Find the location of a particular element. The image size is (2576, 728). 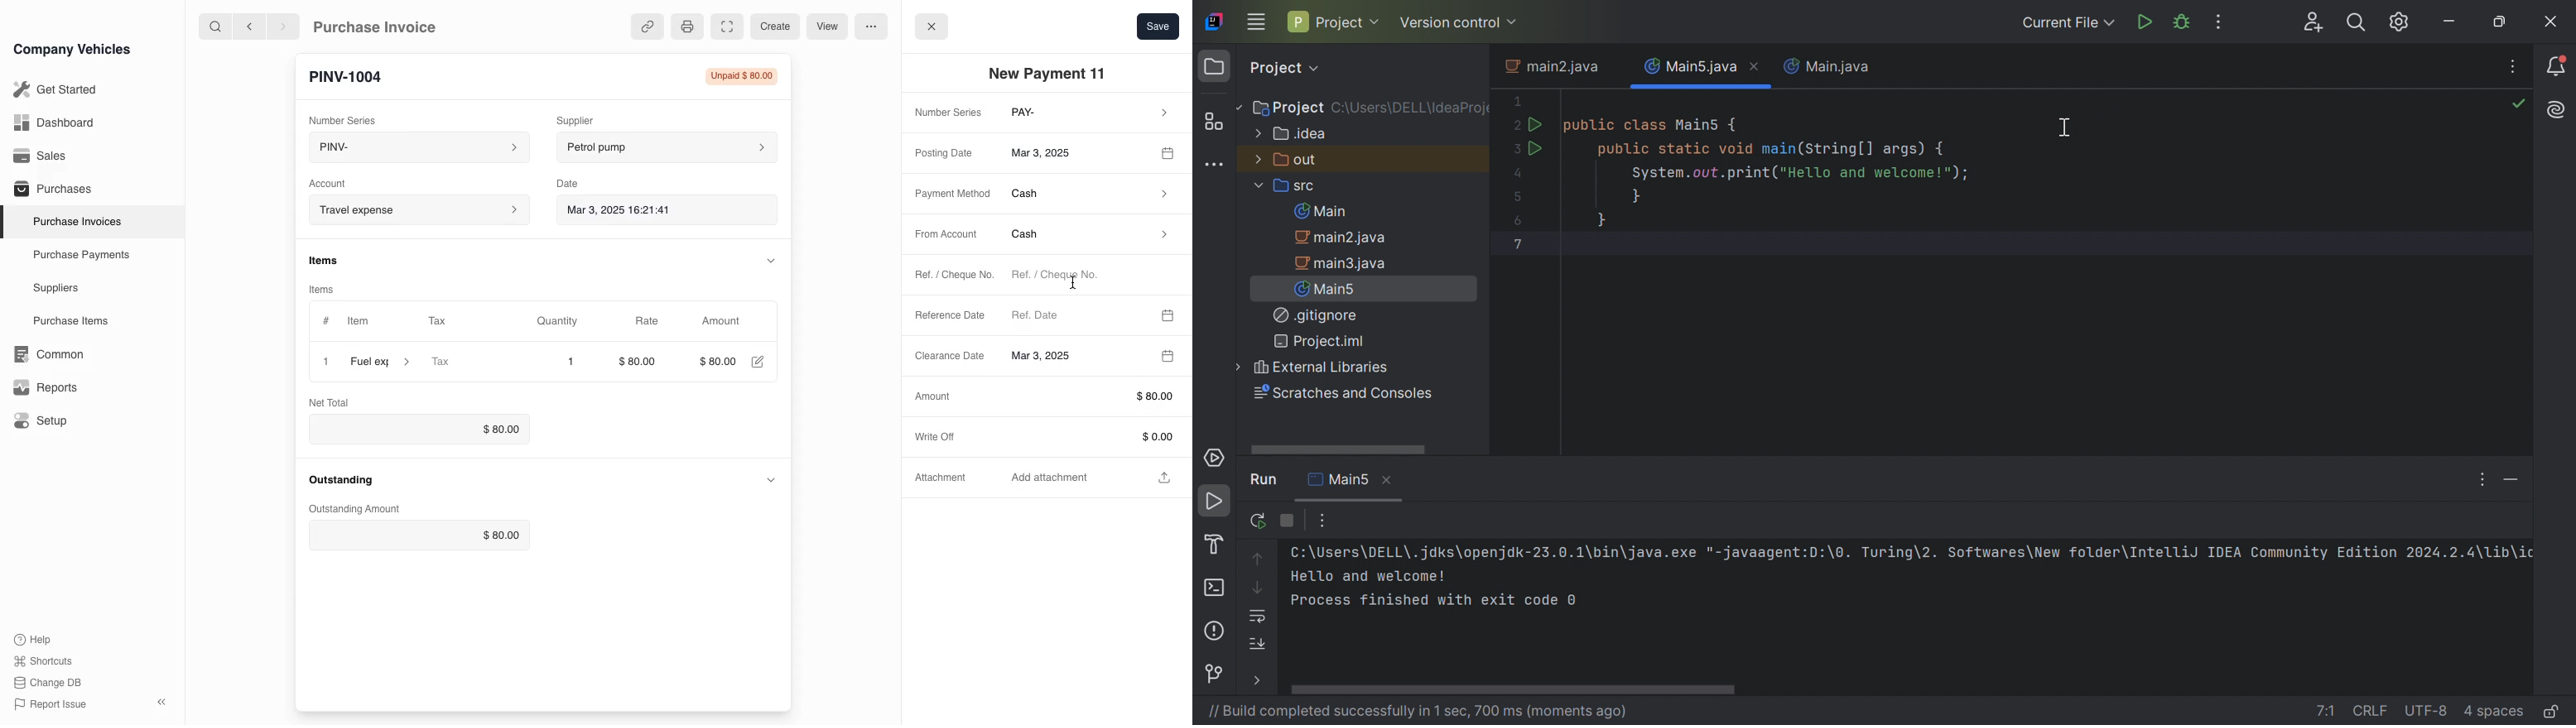

Get Started is located at coordinates (52, 89).